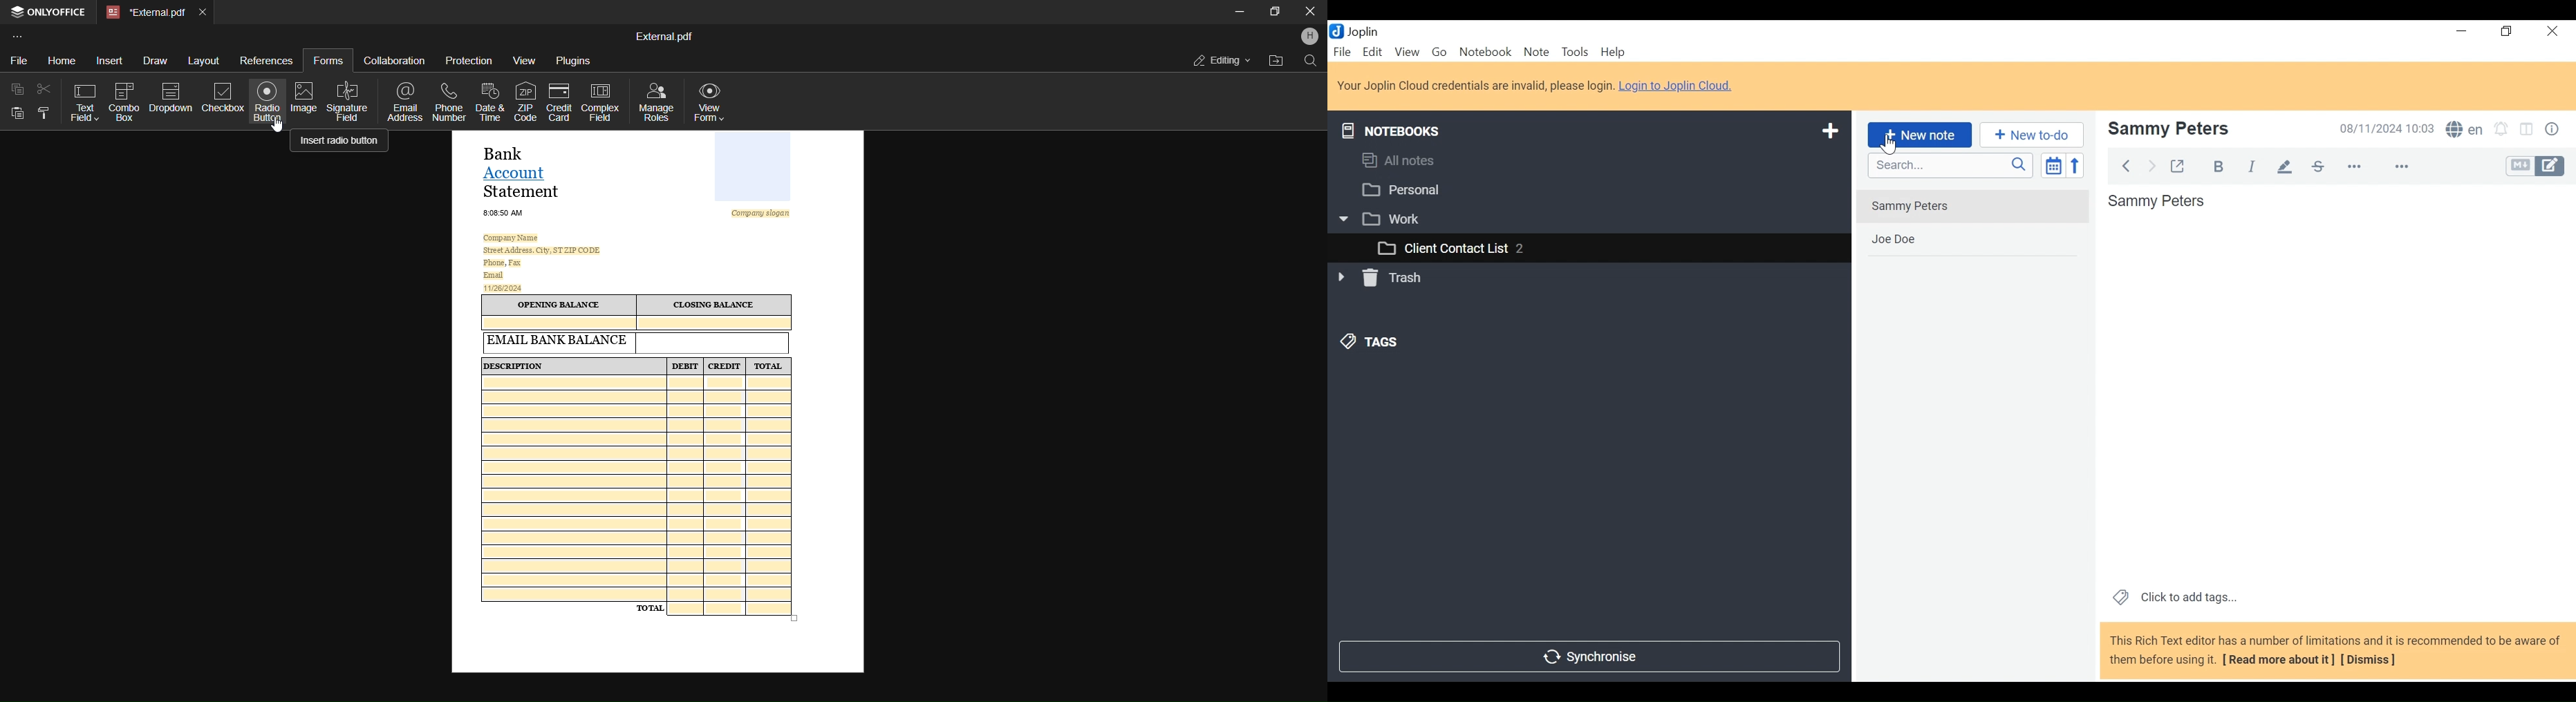 This screenshot has height=728, width=2576. I want to click on Notebook, so click(1484, 52).